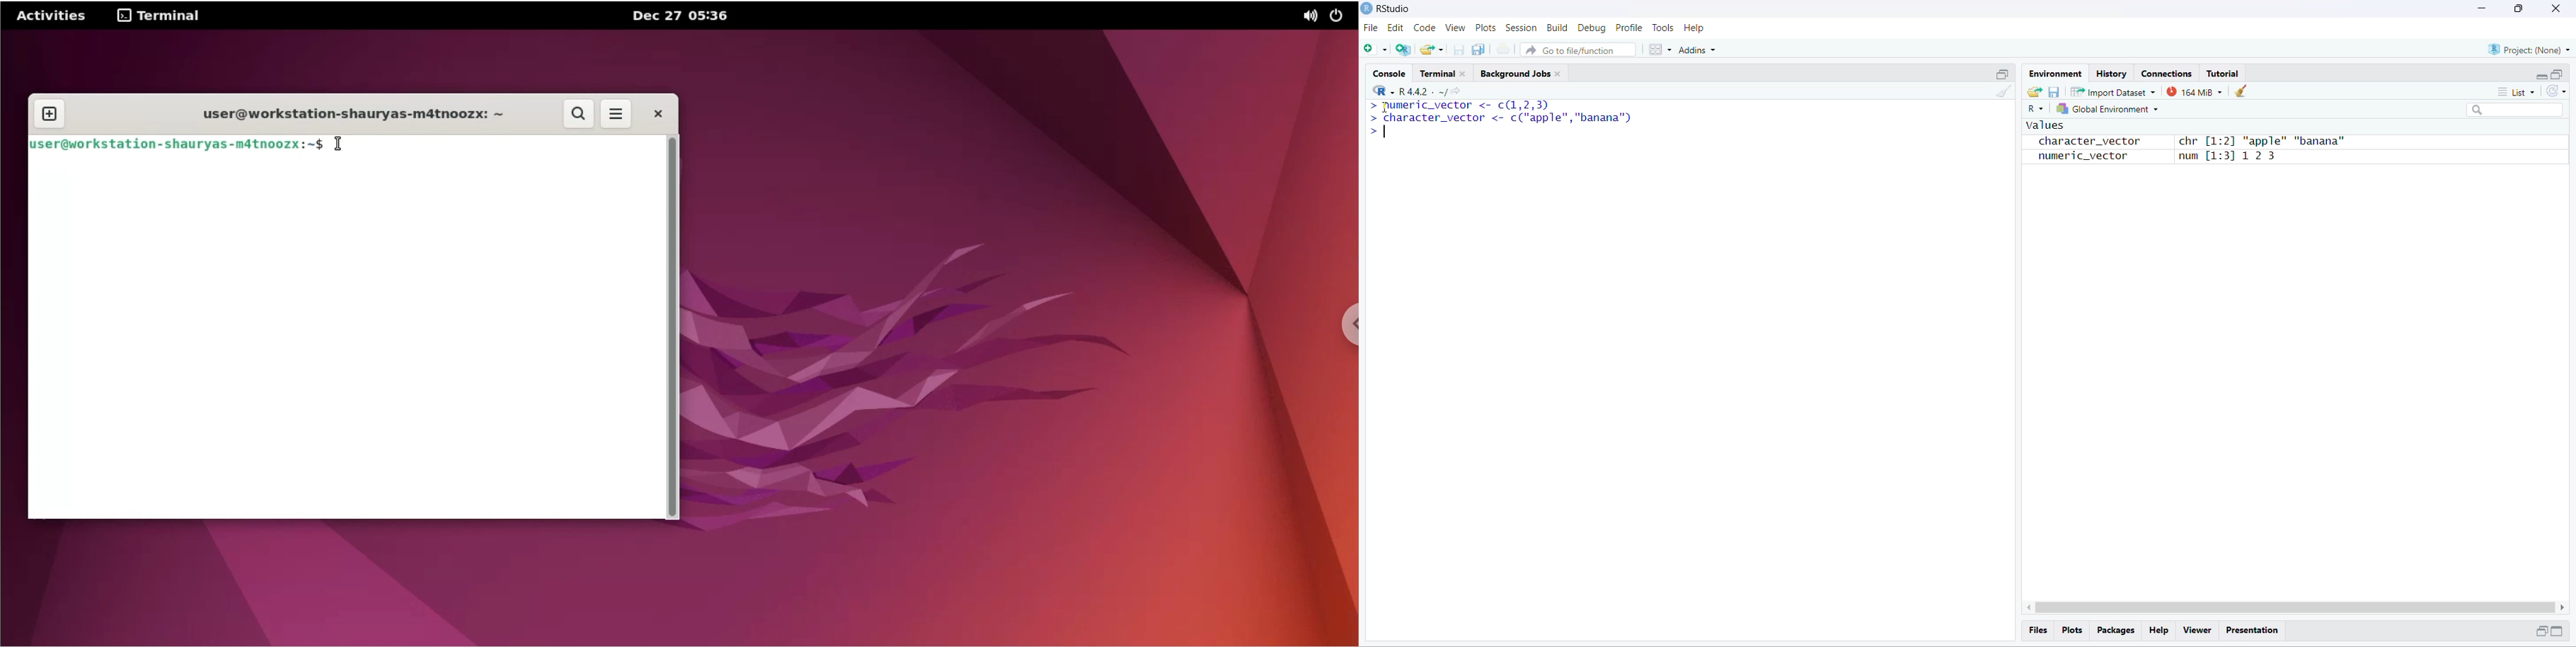 The width and height of the screenshot is (2576, 672). I want to click on global Environment, so click(2107, 109).